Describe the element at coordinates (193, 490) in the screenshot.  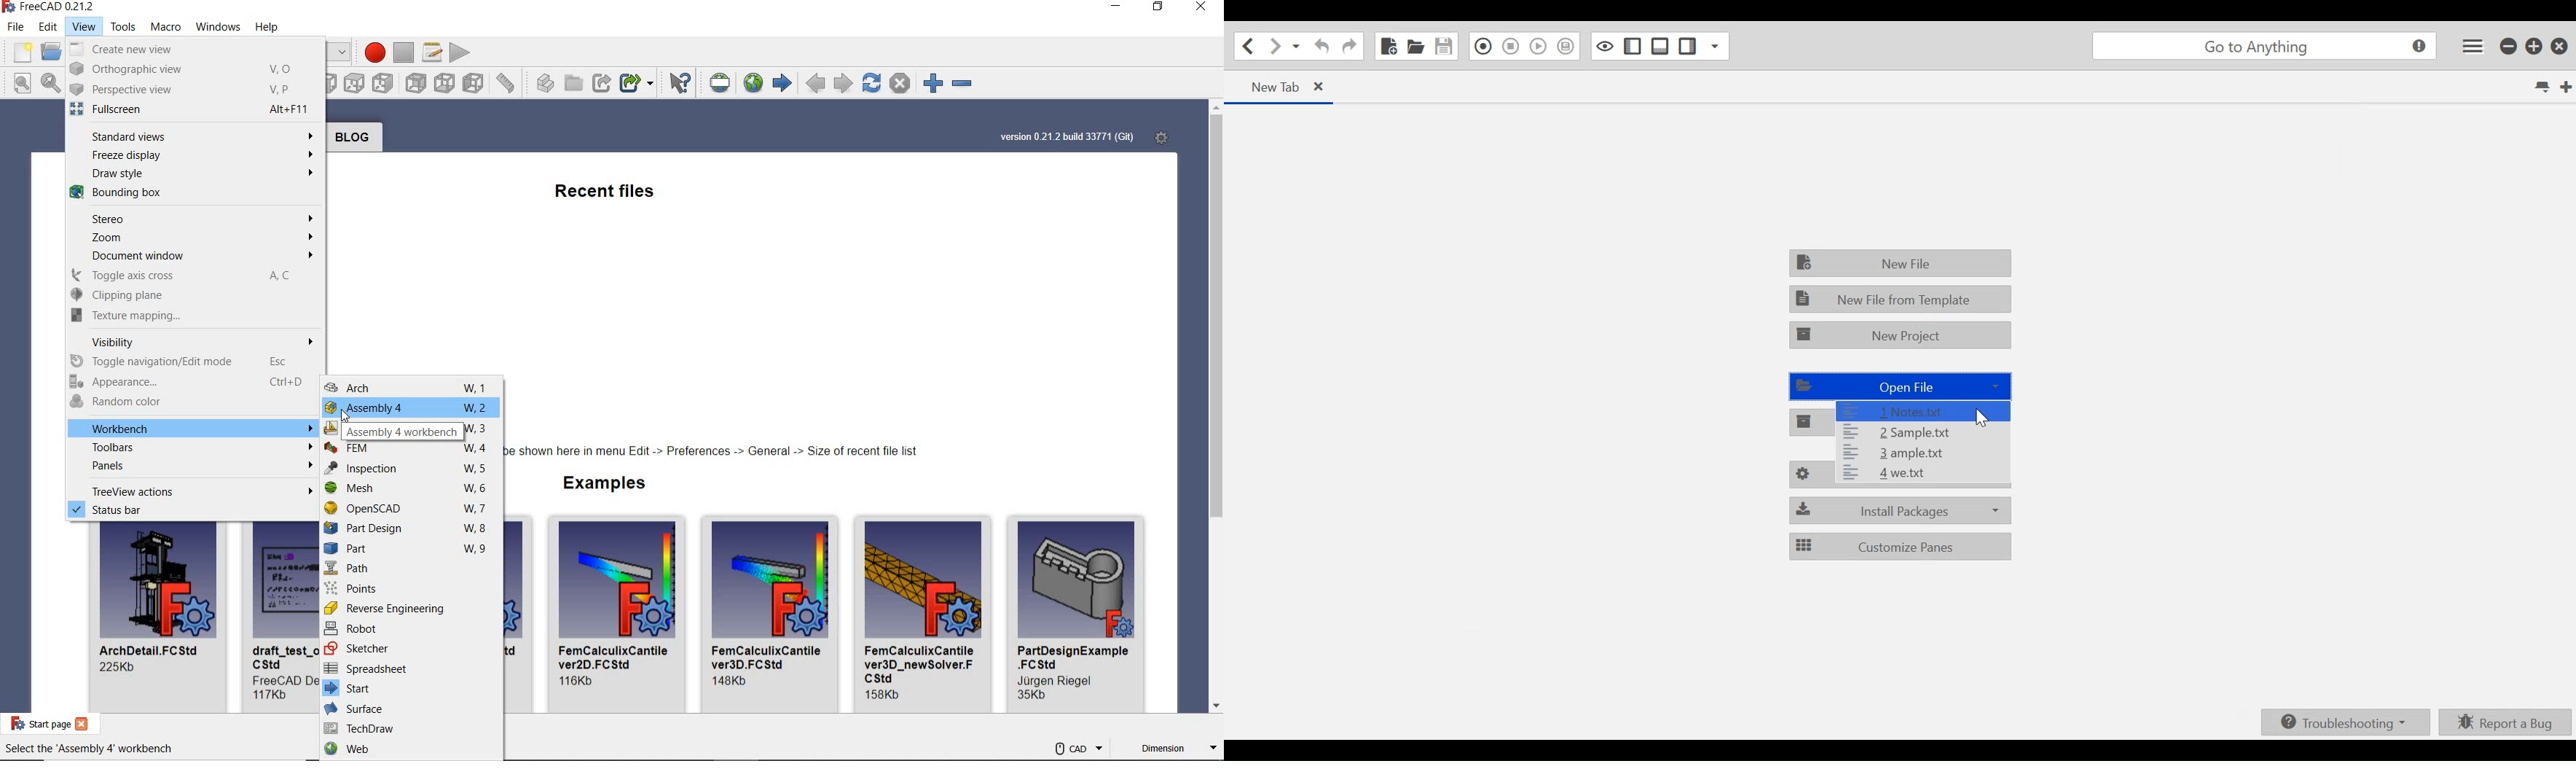
I see `treeview actions` at that location.